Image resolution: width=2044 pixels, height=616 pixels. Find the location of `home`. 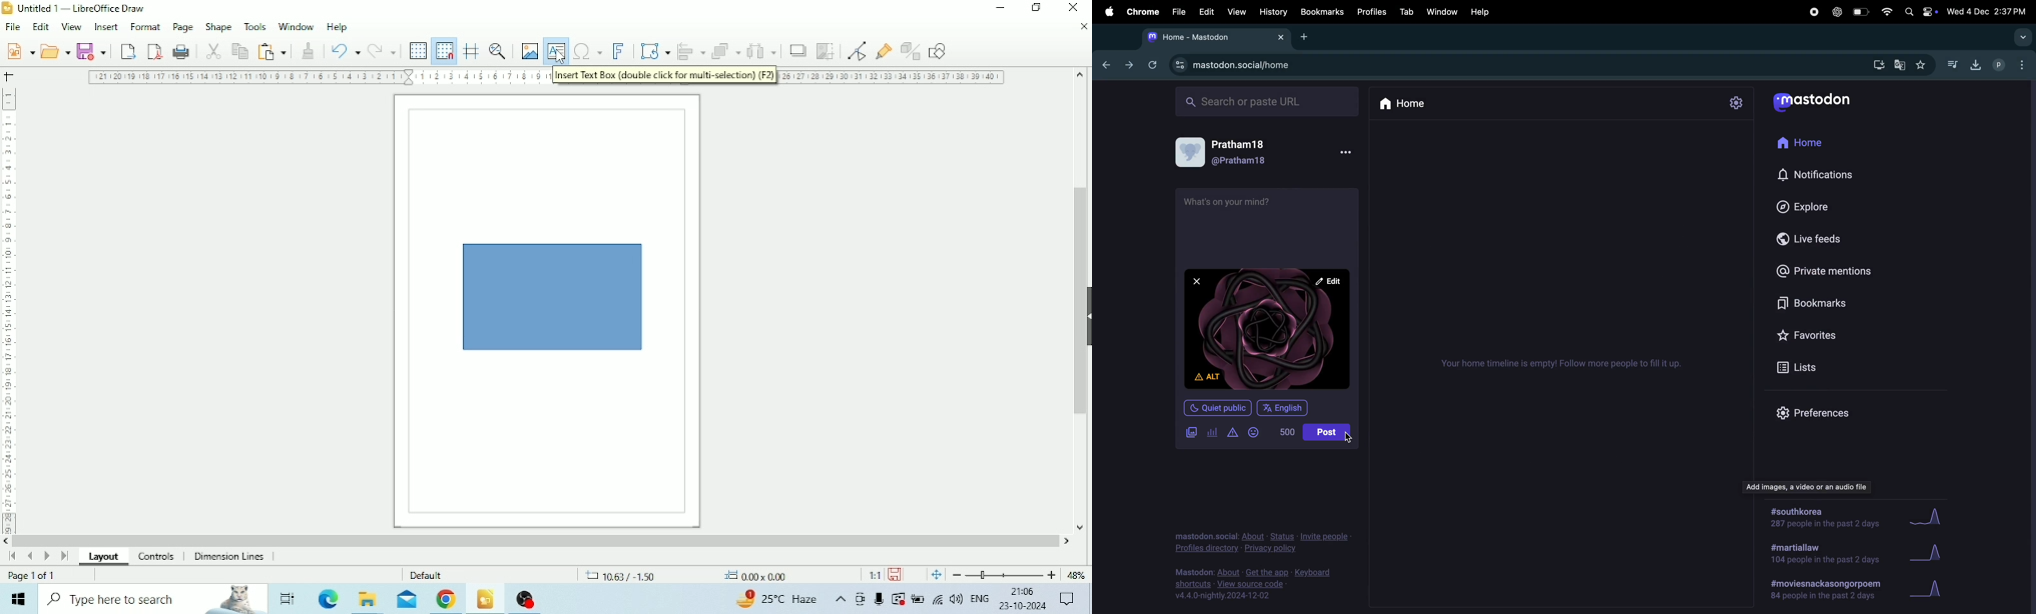

home is located at coordinates (1802, 144).